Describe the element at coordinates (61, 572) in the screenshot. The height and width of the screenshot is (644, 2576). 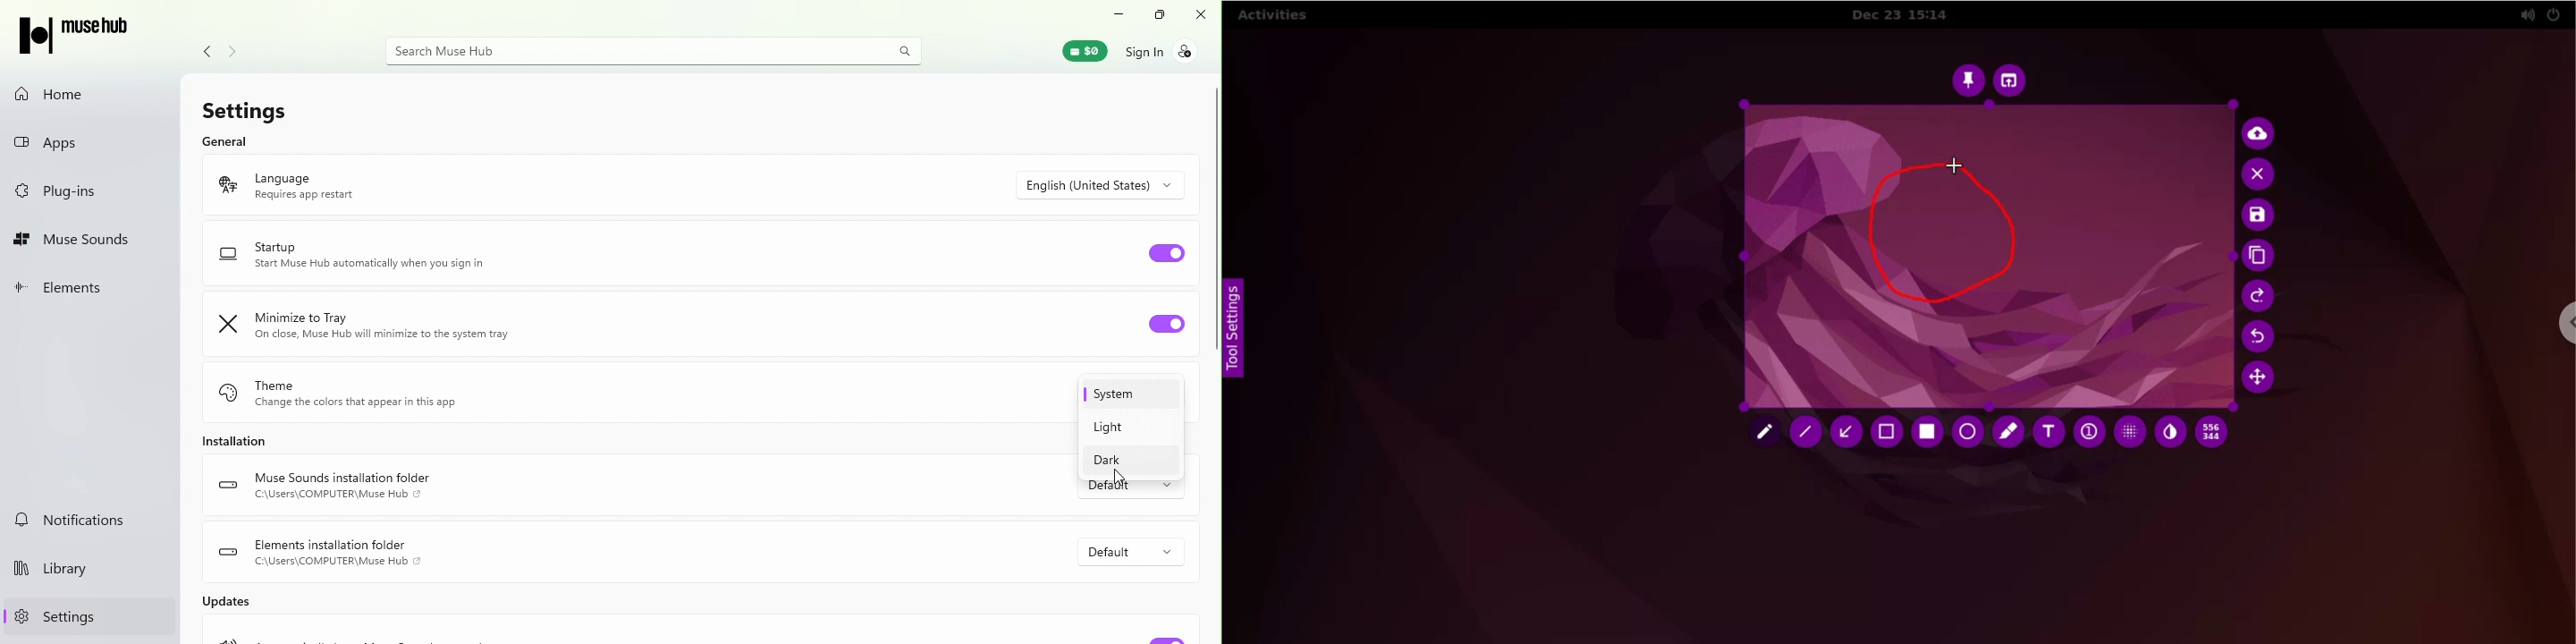
I see `Library` at that location.